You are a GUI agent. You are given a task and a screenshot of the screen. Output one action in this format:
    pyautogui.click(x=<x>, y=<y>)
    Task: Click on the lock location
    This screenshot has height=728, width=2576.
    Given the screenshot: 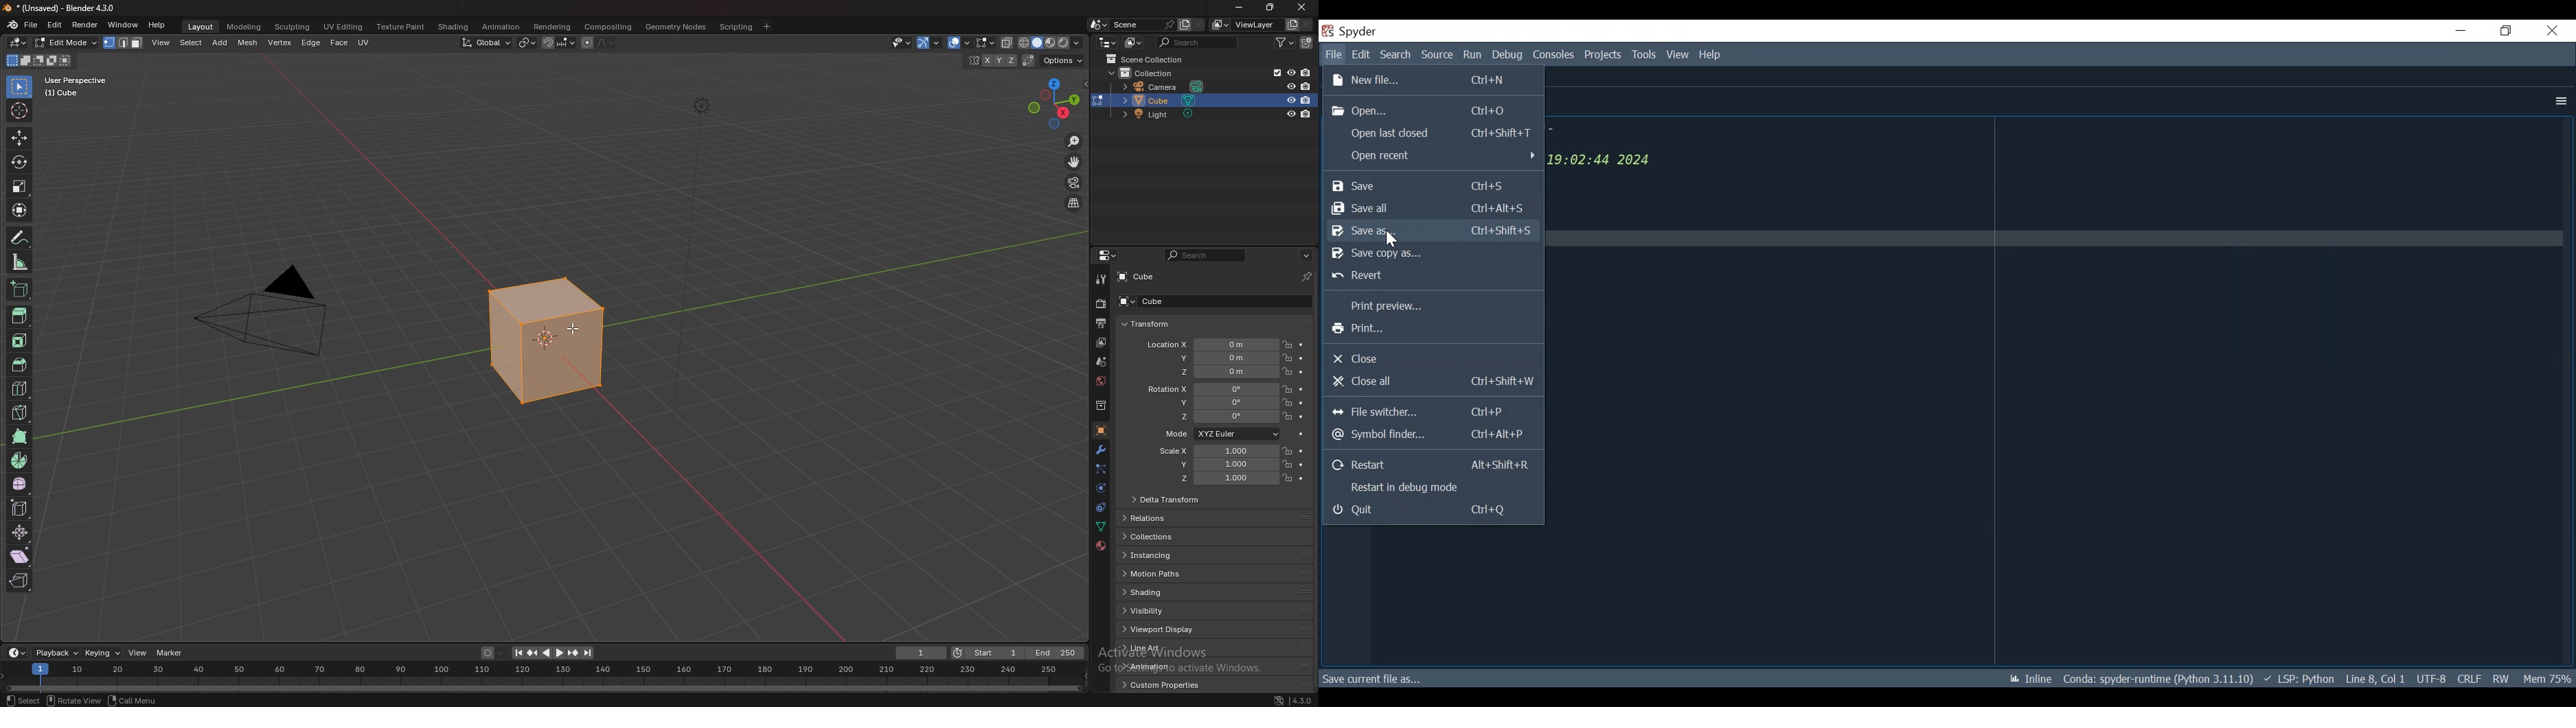 What is the action you would take?
    pyautogui.click(x=1287, y=402)
    